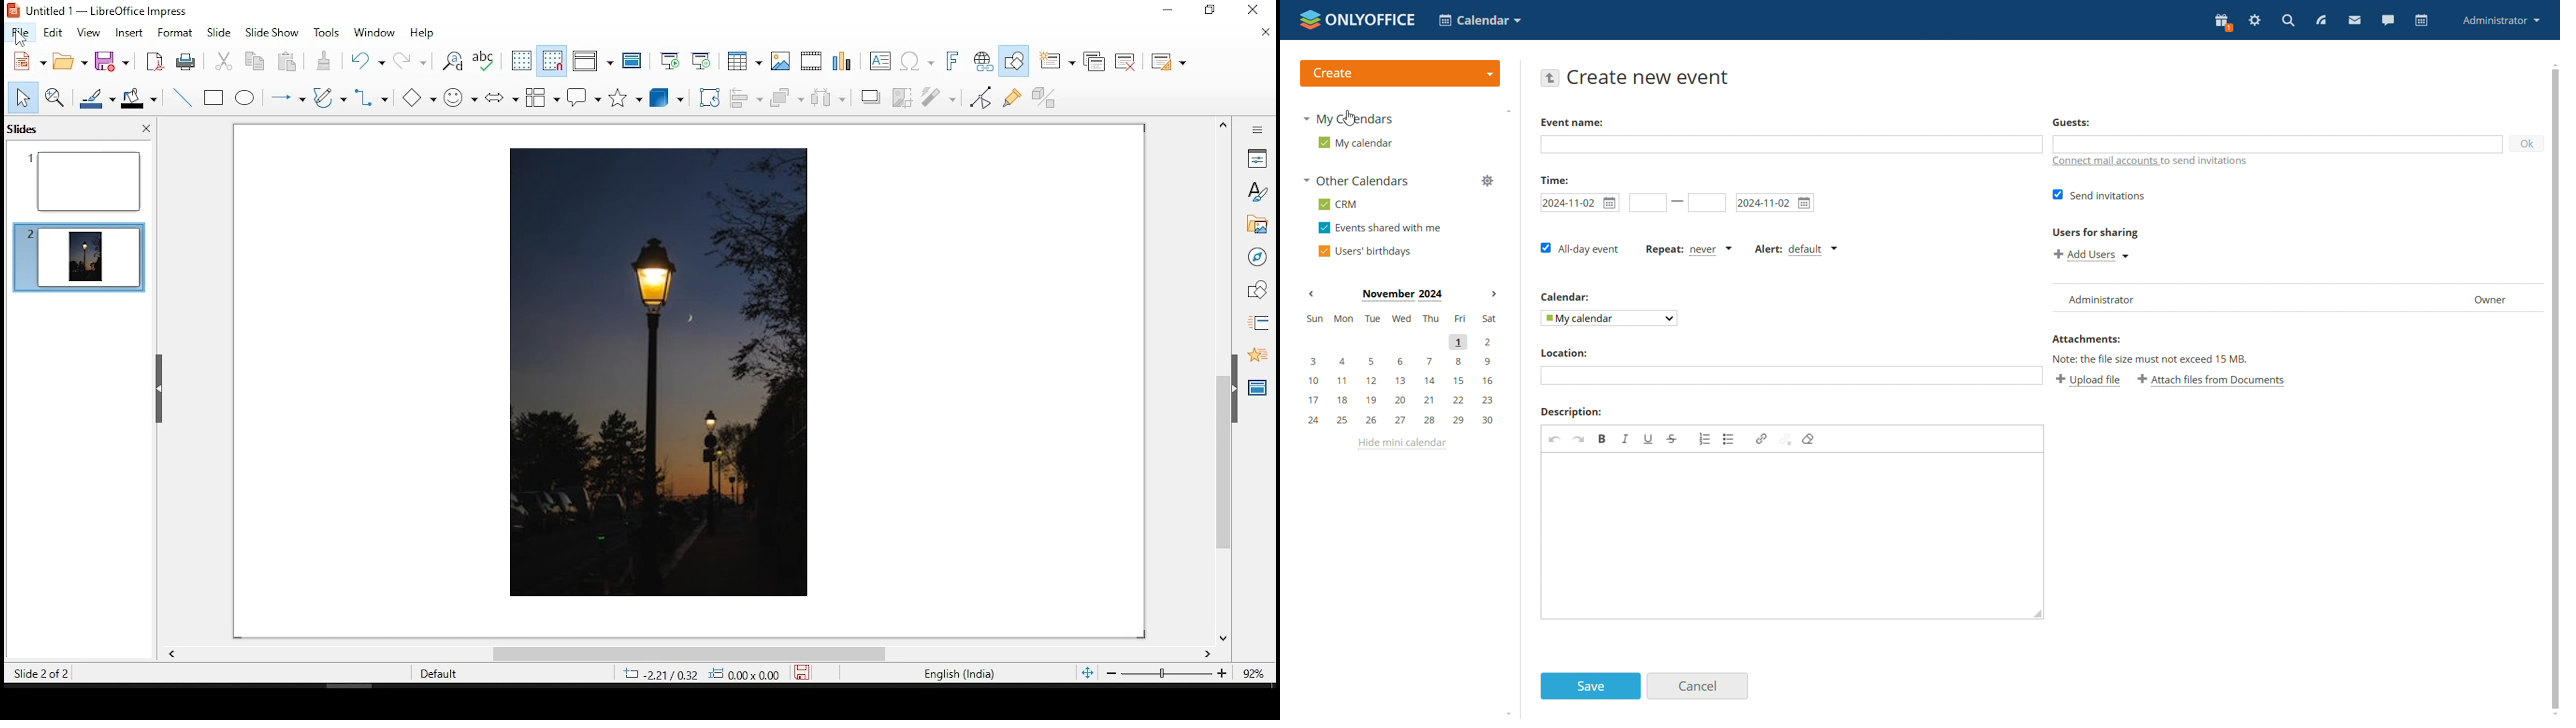  Describe the element at coordinates (722, 674) in the screenshot. I see `Dimensions` at that location.